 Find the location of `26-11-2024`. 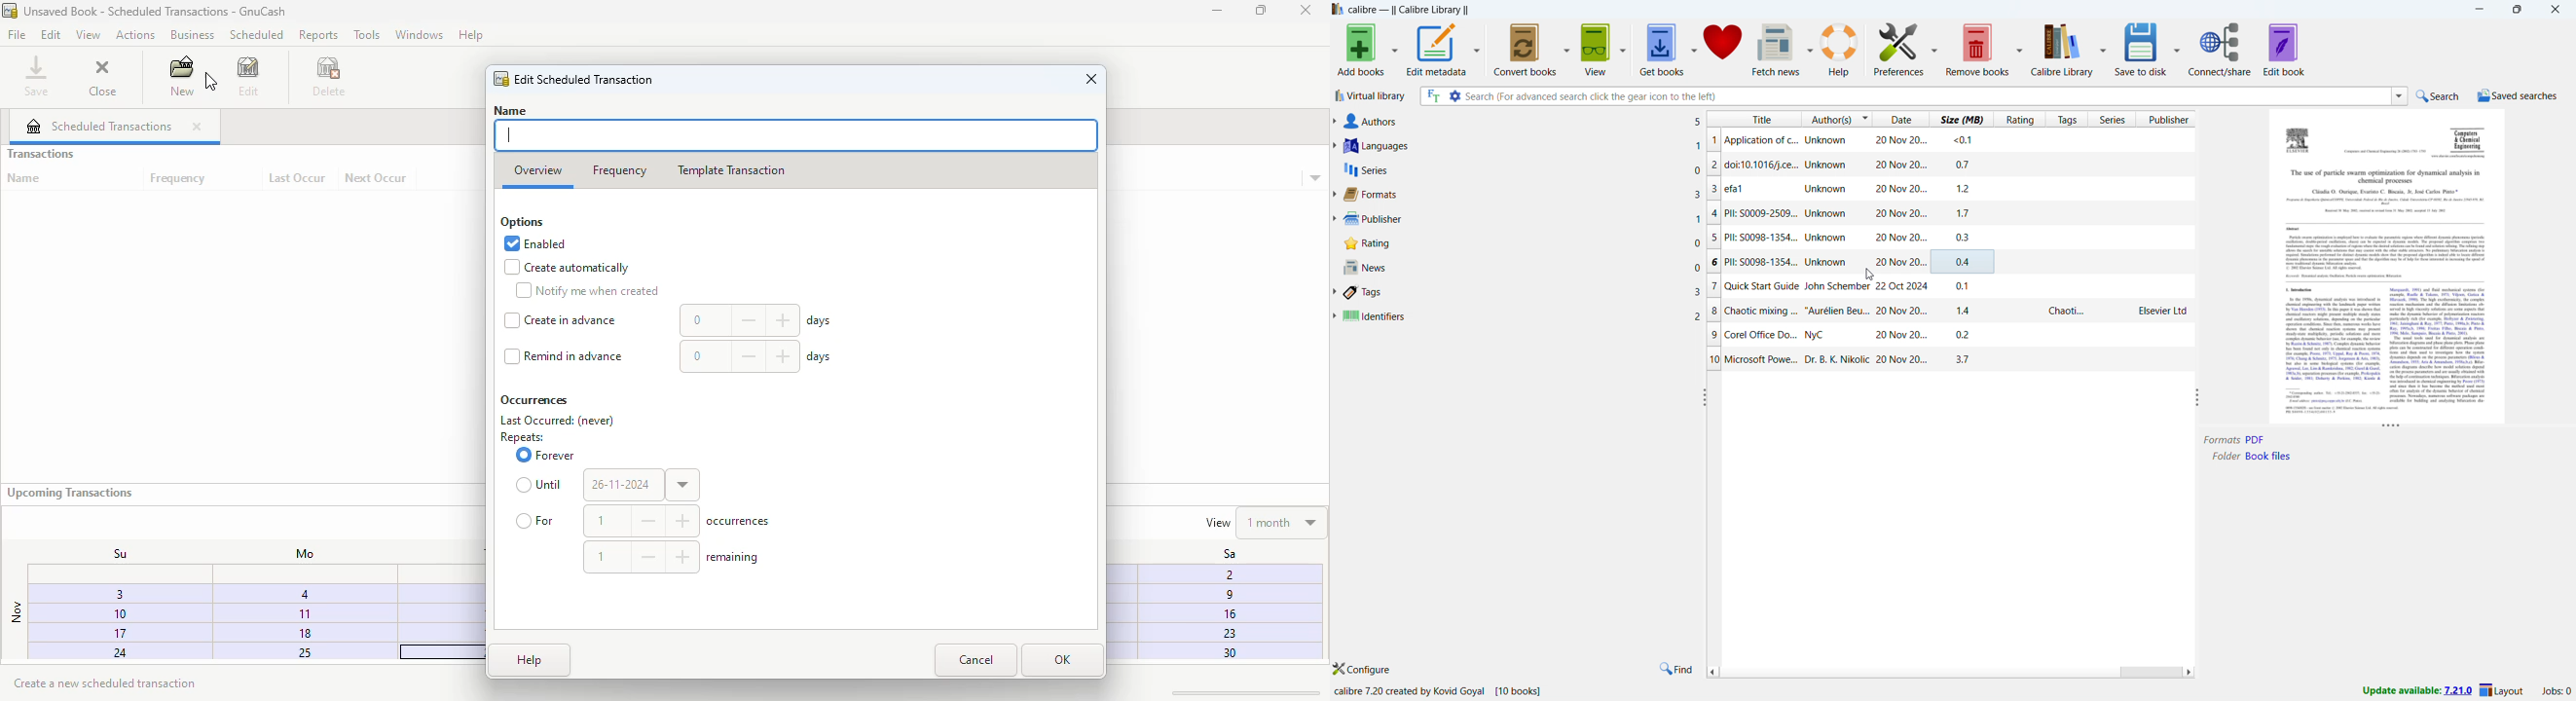

26-11-2024 is located at coordinates (642, 485).